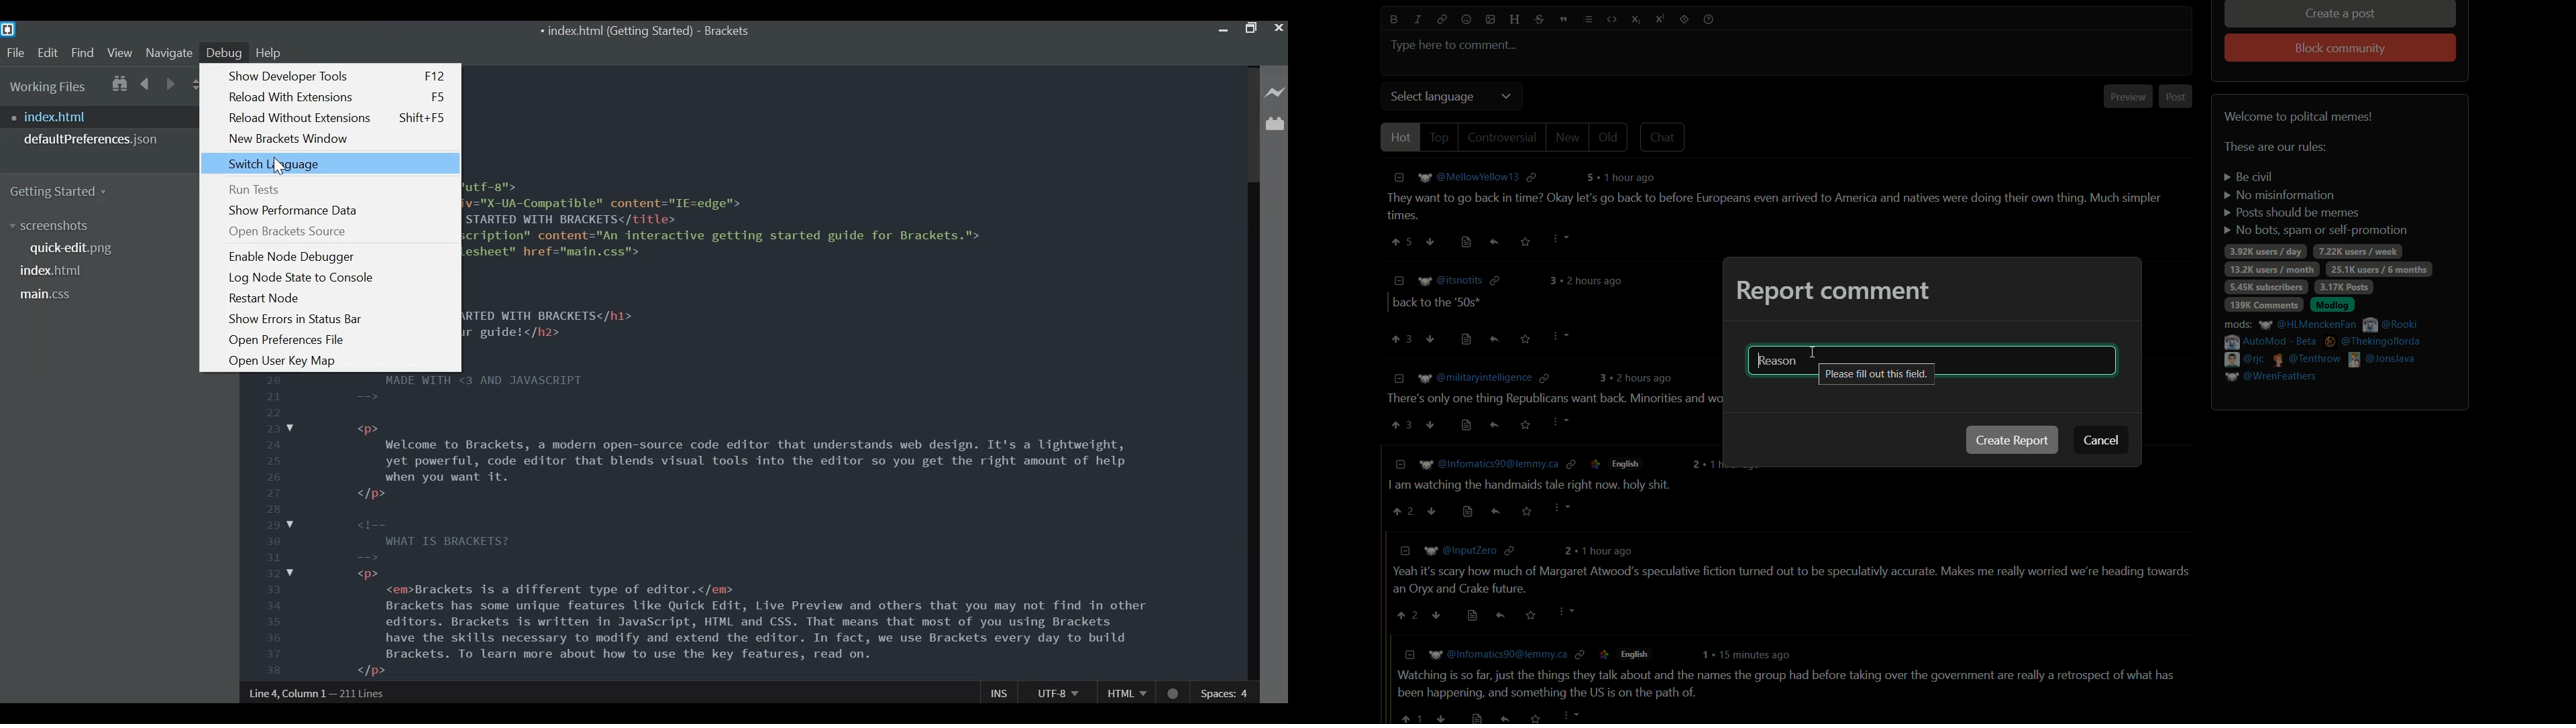  What do you see at coordinates (1466, 20) in the screenshot?
I see `emoji` at bounding box center [1466, 20].